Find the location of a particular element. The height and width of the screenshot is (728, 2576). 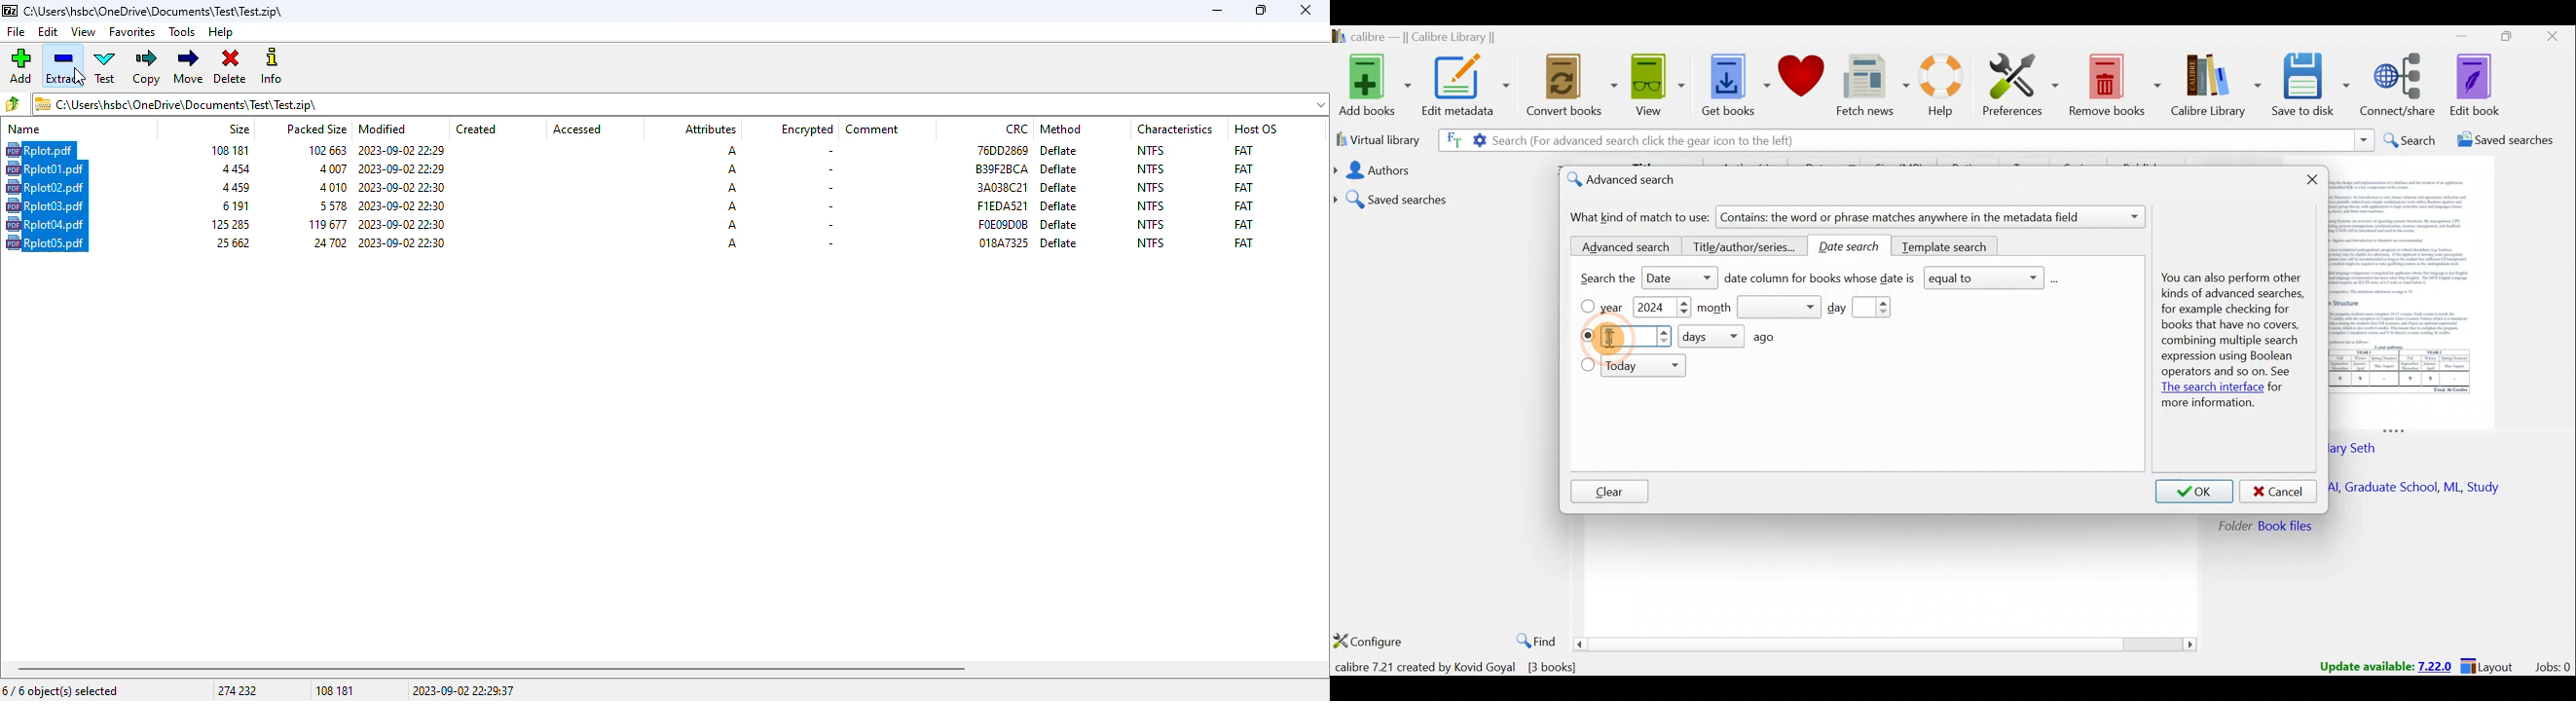

Close is located at coordinates (2550, 39).